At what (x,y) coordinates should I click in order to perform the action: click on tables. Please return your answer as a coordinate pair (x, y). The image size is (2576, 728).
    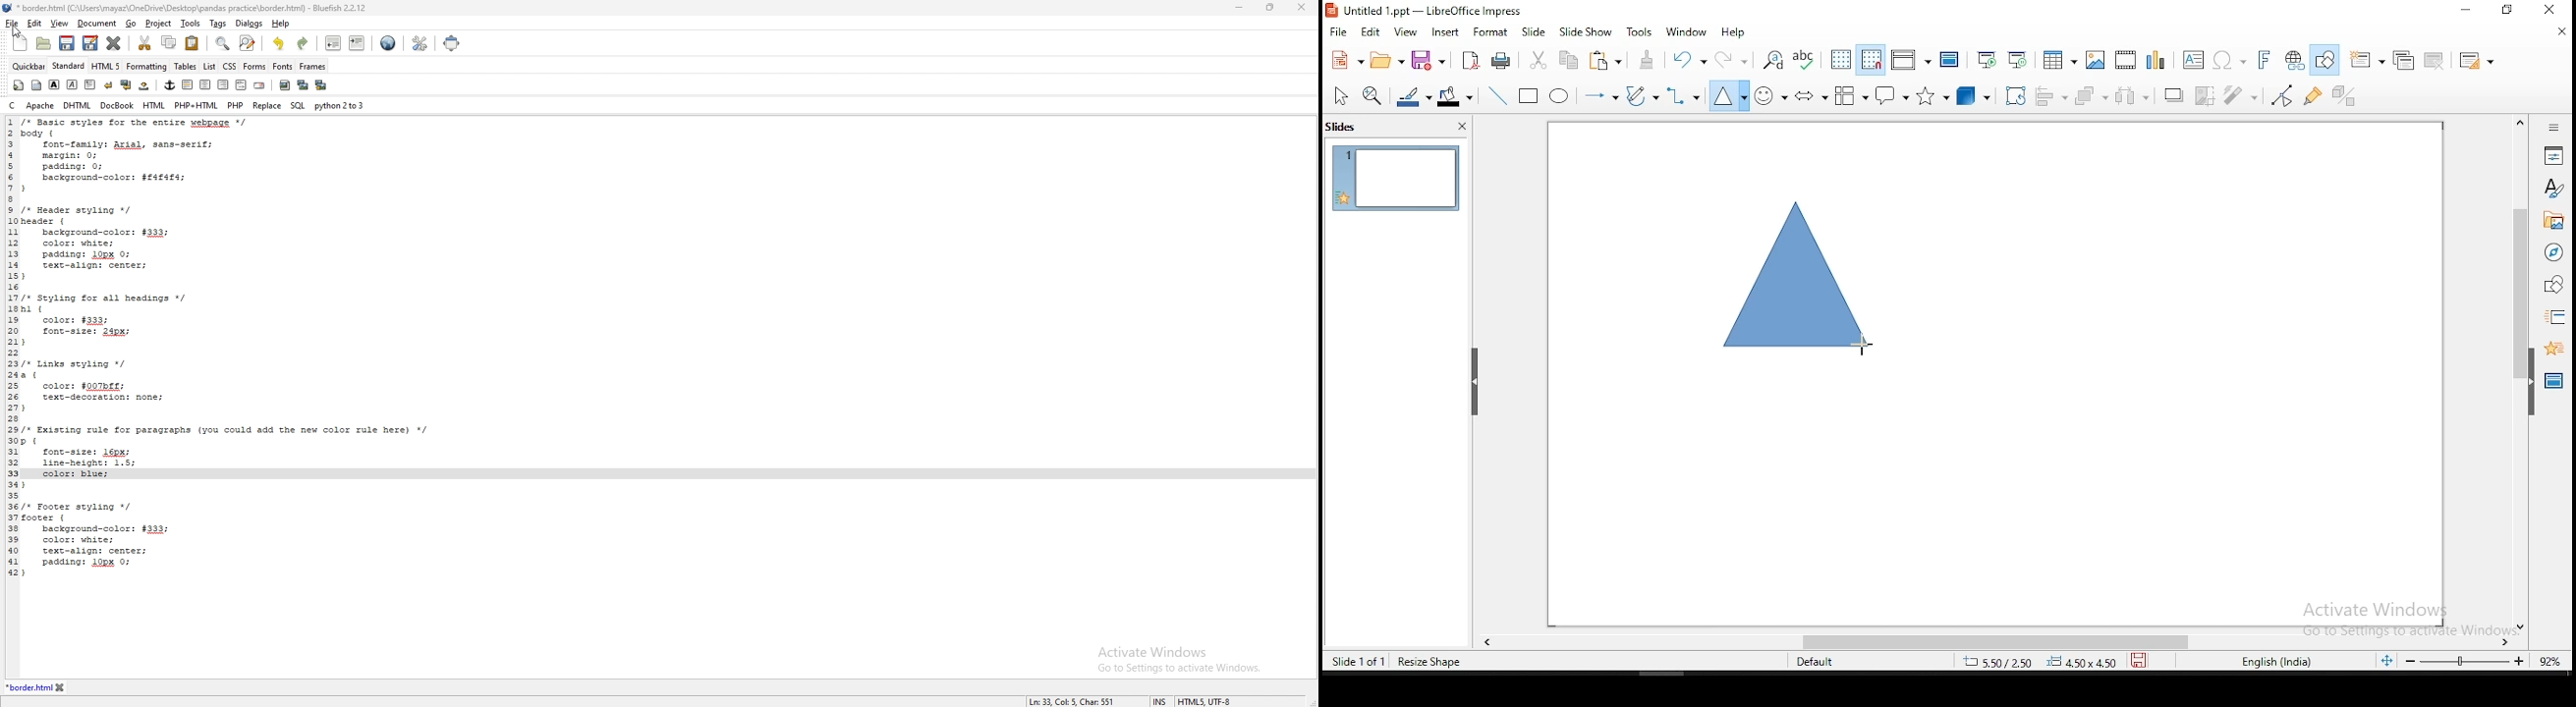
    Looking at the image, I should click on (2060, 60).